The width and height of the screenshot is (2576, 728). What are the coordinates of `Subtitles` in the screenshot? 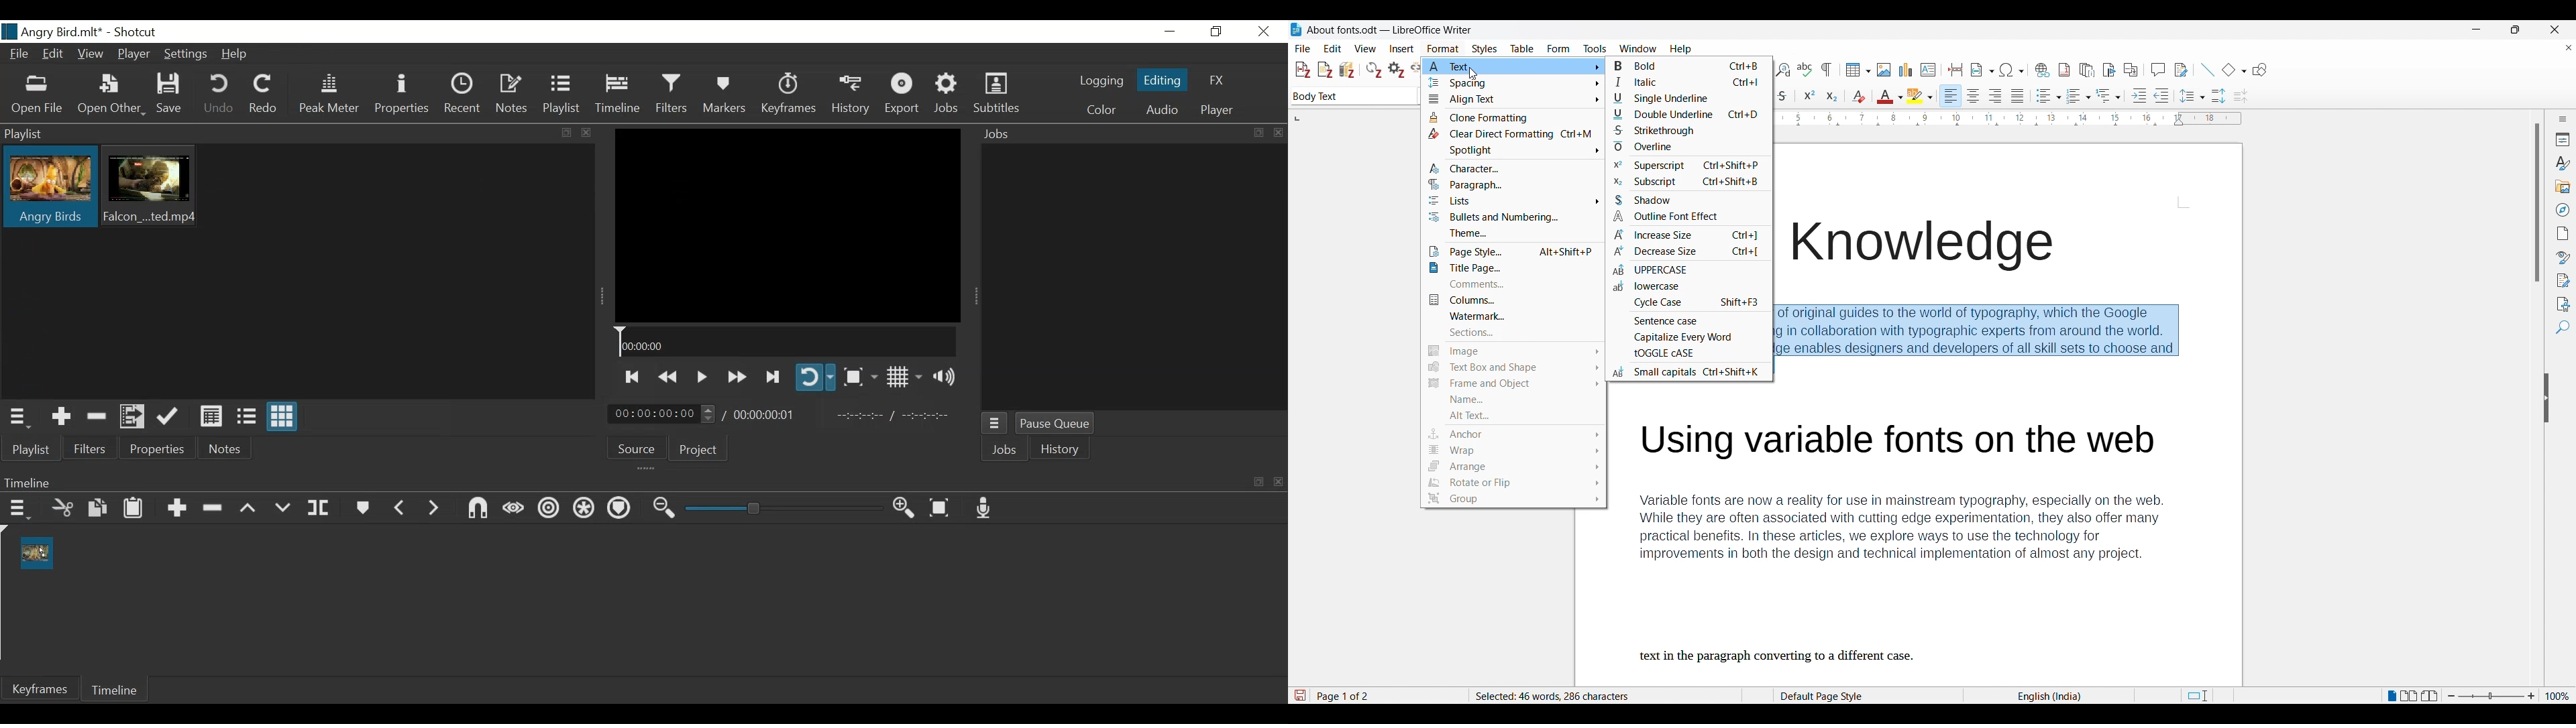 It's located at (998, 95).